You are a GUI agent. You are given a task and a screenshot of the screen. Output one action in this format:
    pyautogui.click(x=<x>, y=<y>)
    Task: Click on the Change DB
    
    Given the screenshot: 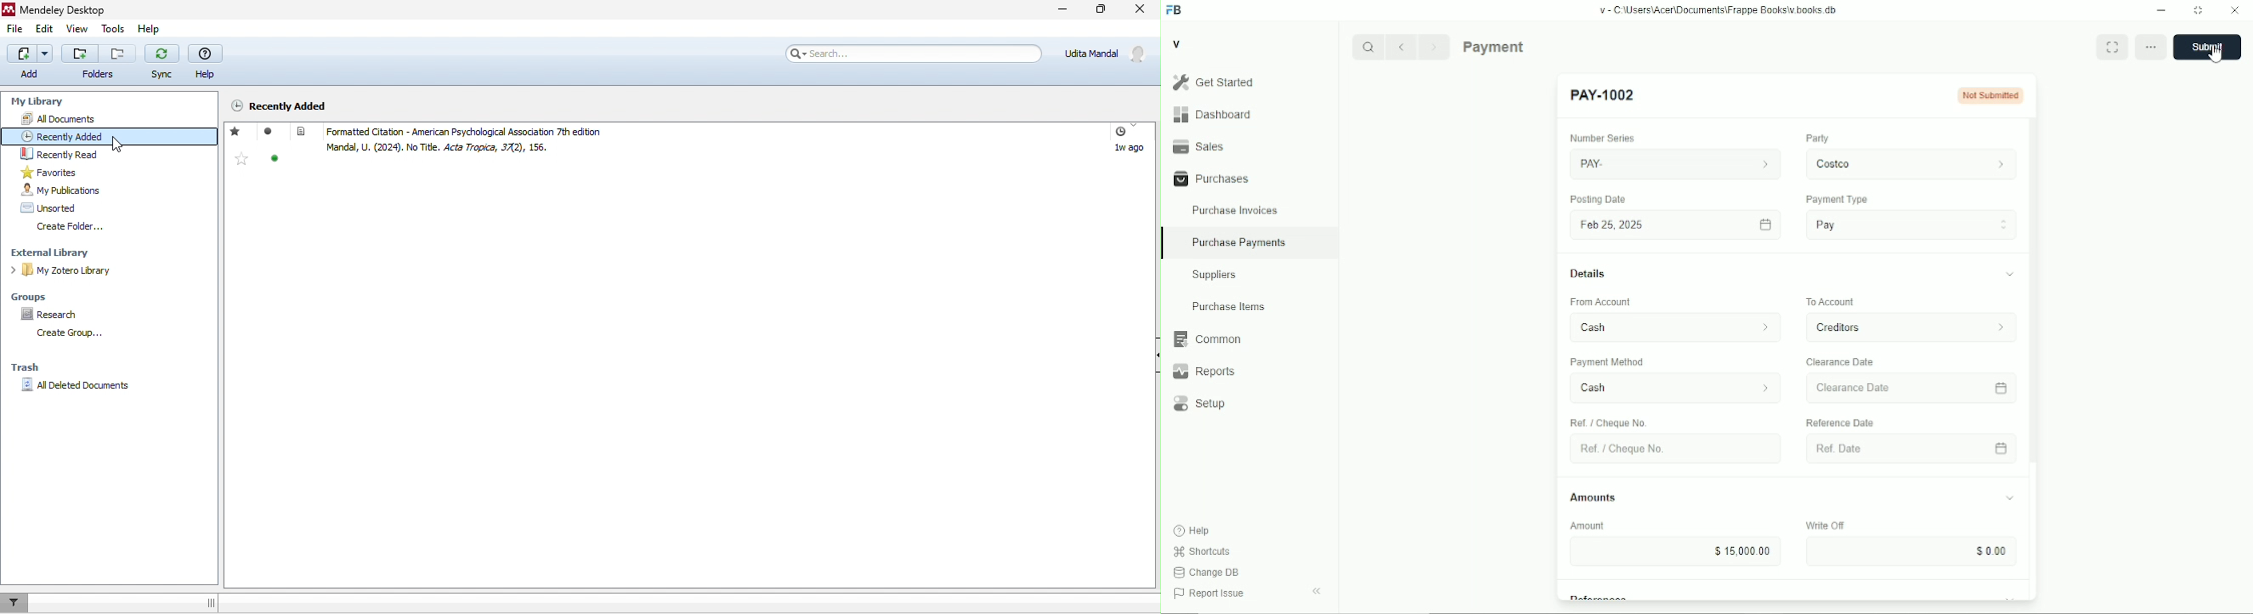 What is the action you would take?
    pyautogui.click(x=1207, y=573)
    